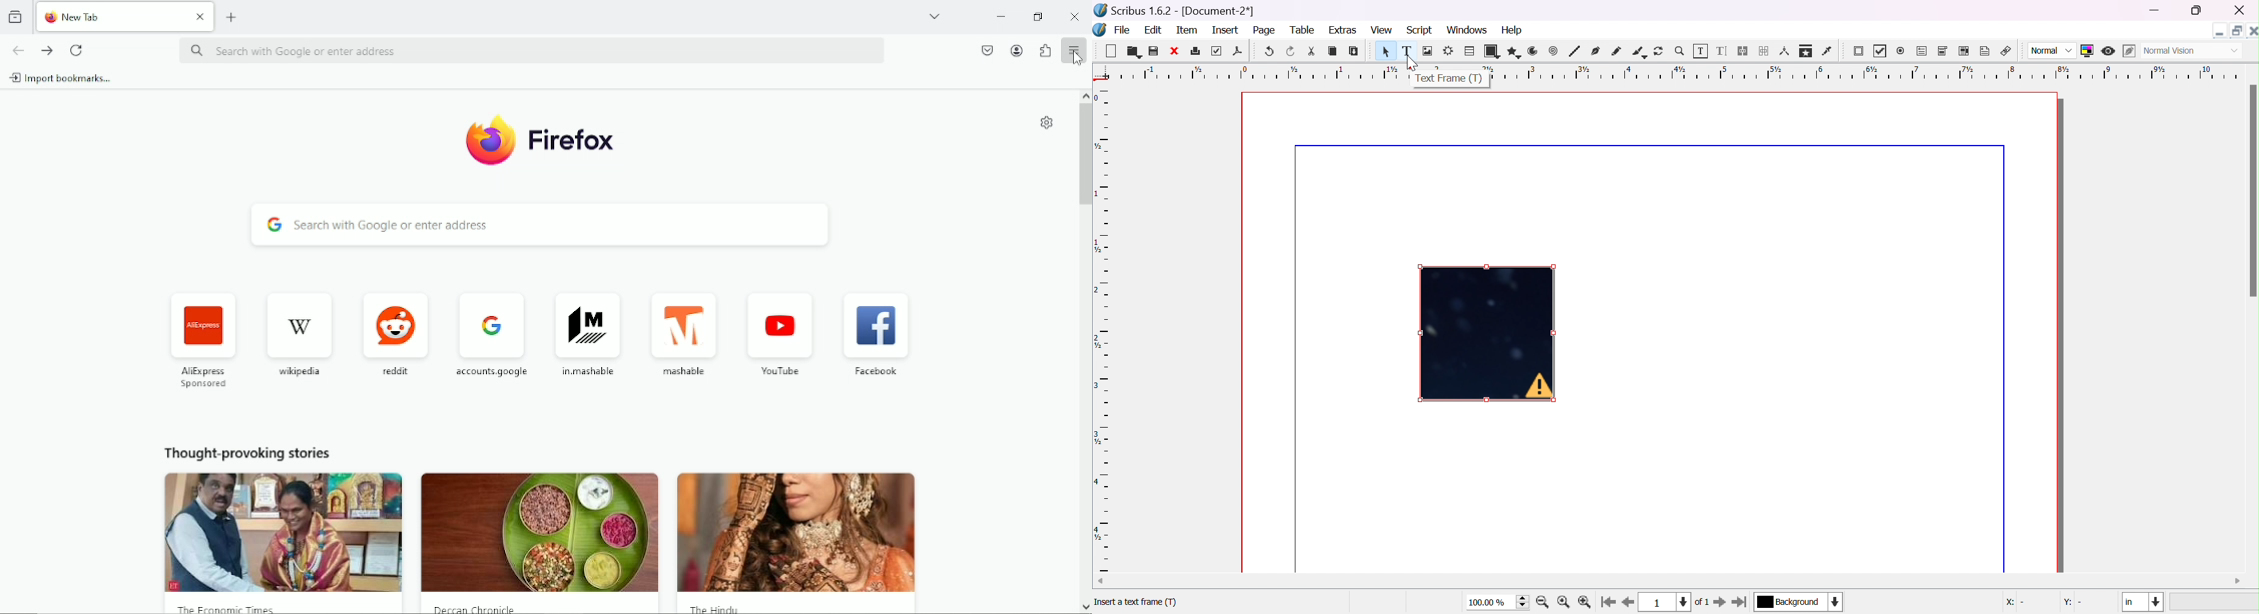 The image size is (2268, 616). Describe the element at coordinates (1449, 79) in the screenshot. I see `text frame` at that location.